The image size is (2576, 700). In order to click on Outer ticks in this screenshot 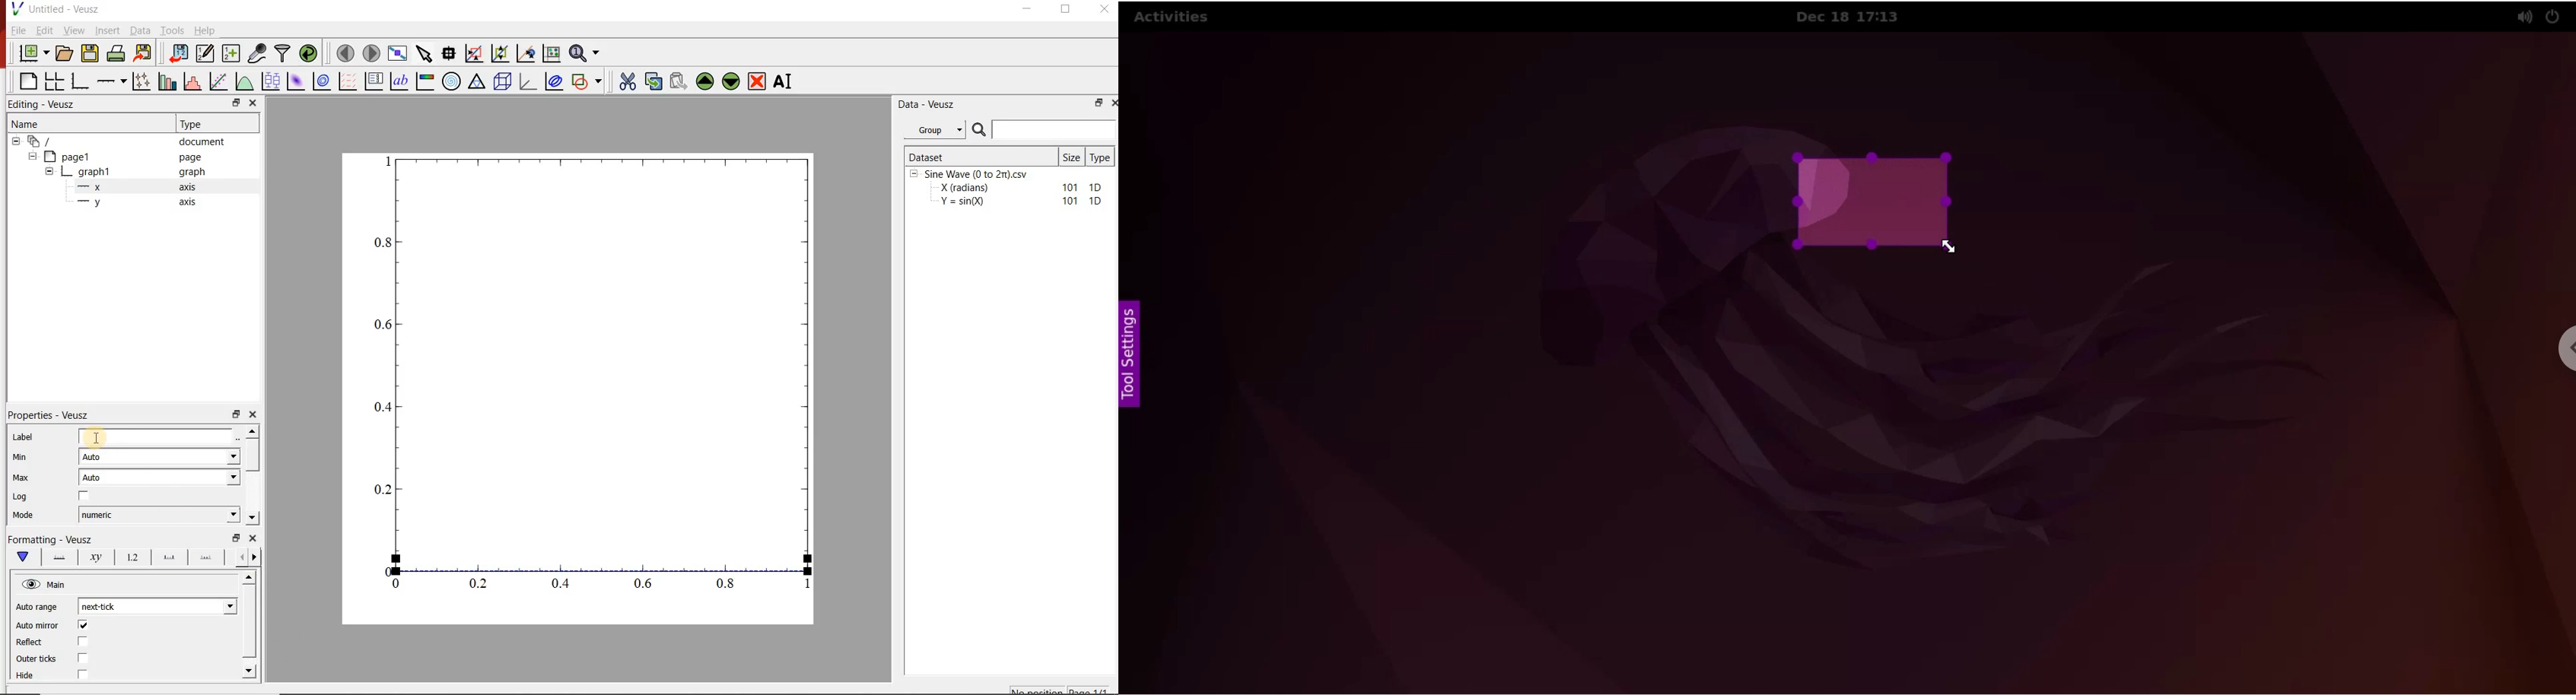, I will do `click(36, 658)`.